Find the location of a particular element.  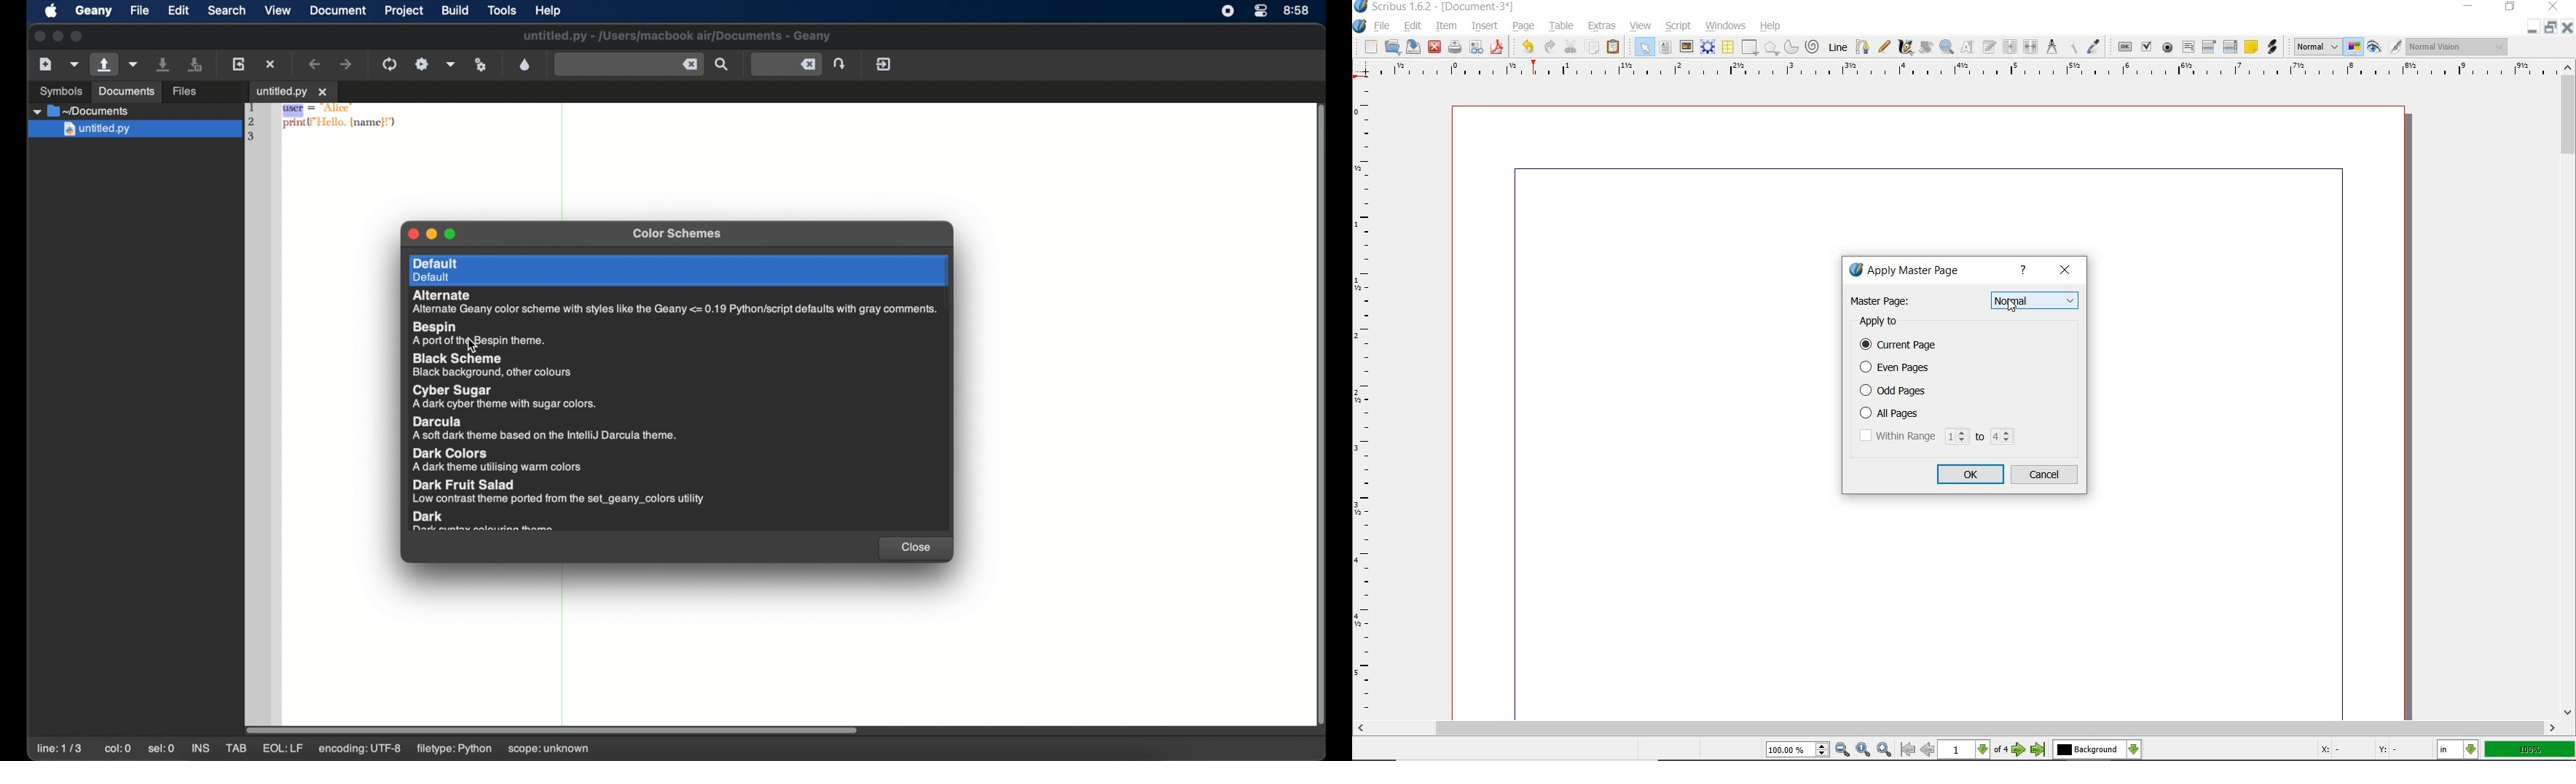

Vertical Margin is located at coordinates (1368, 401).